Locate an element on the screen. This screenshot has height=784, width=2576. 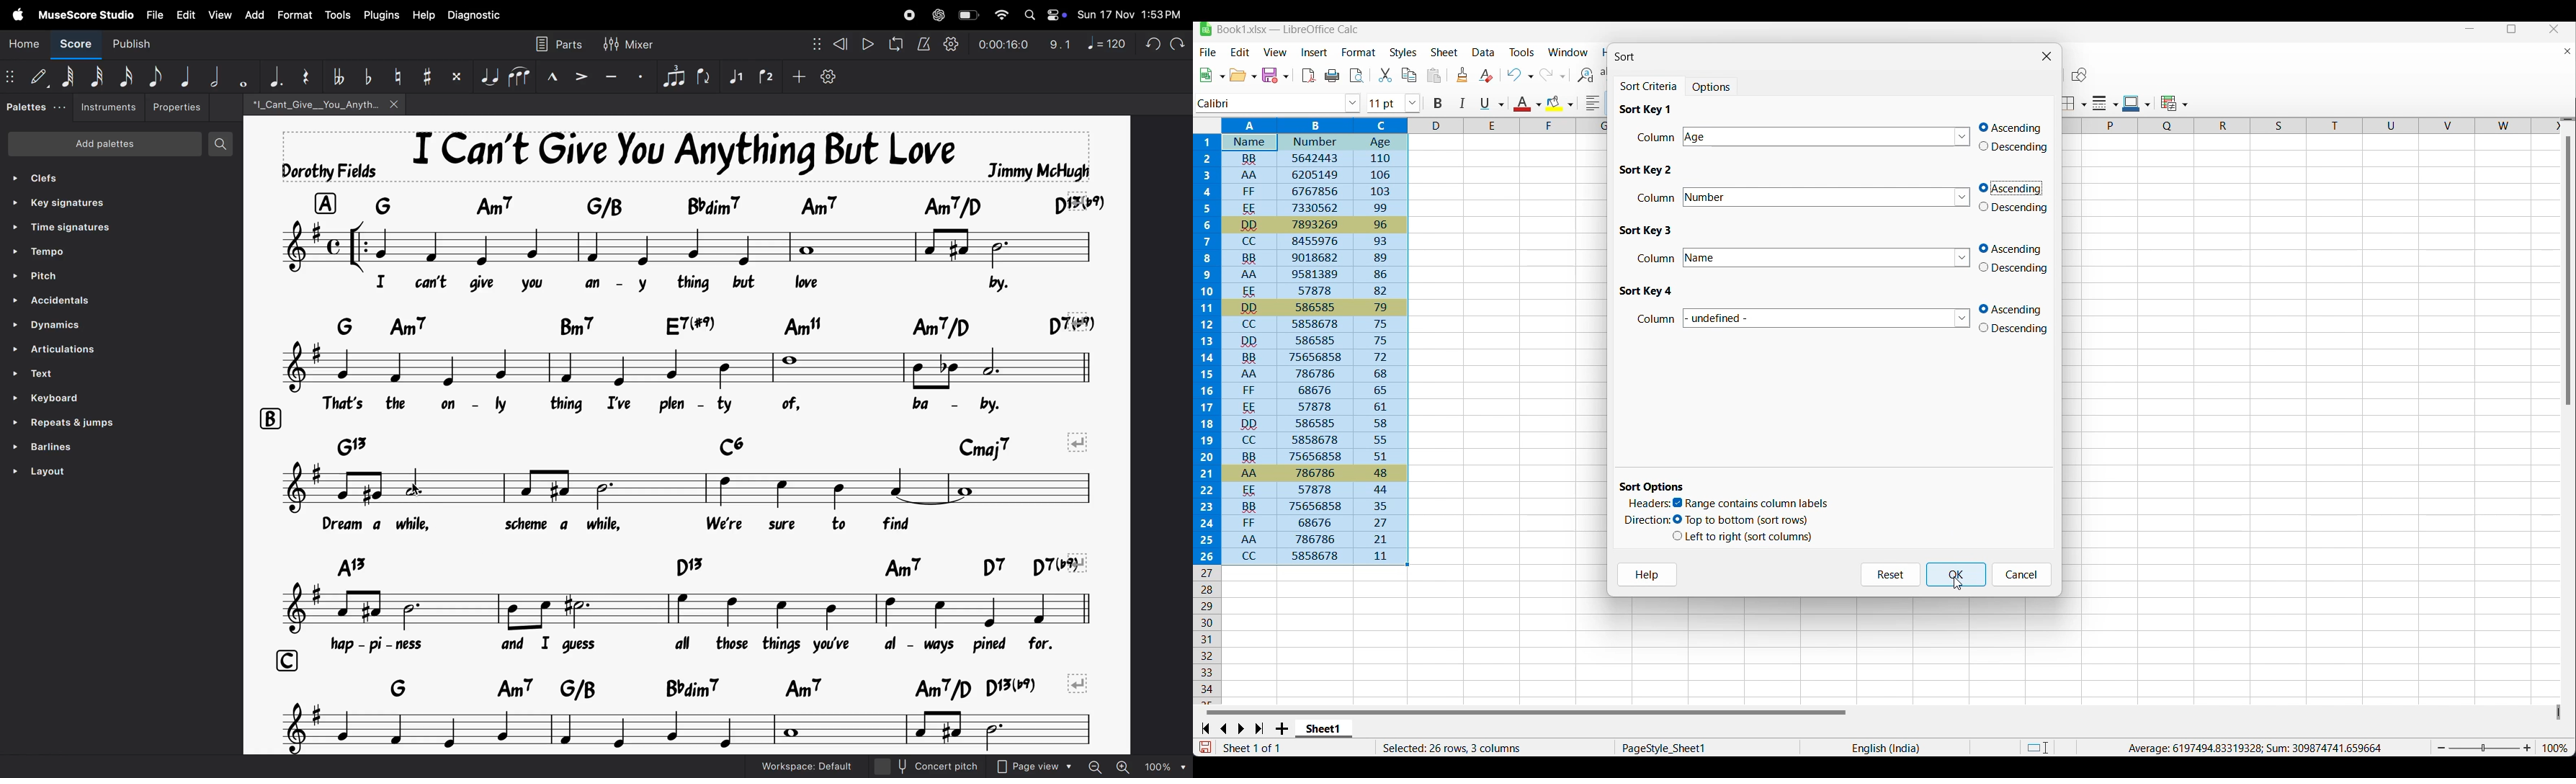
Edit menu is located at coordinates (1240, 52).